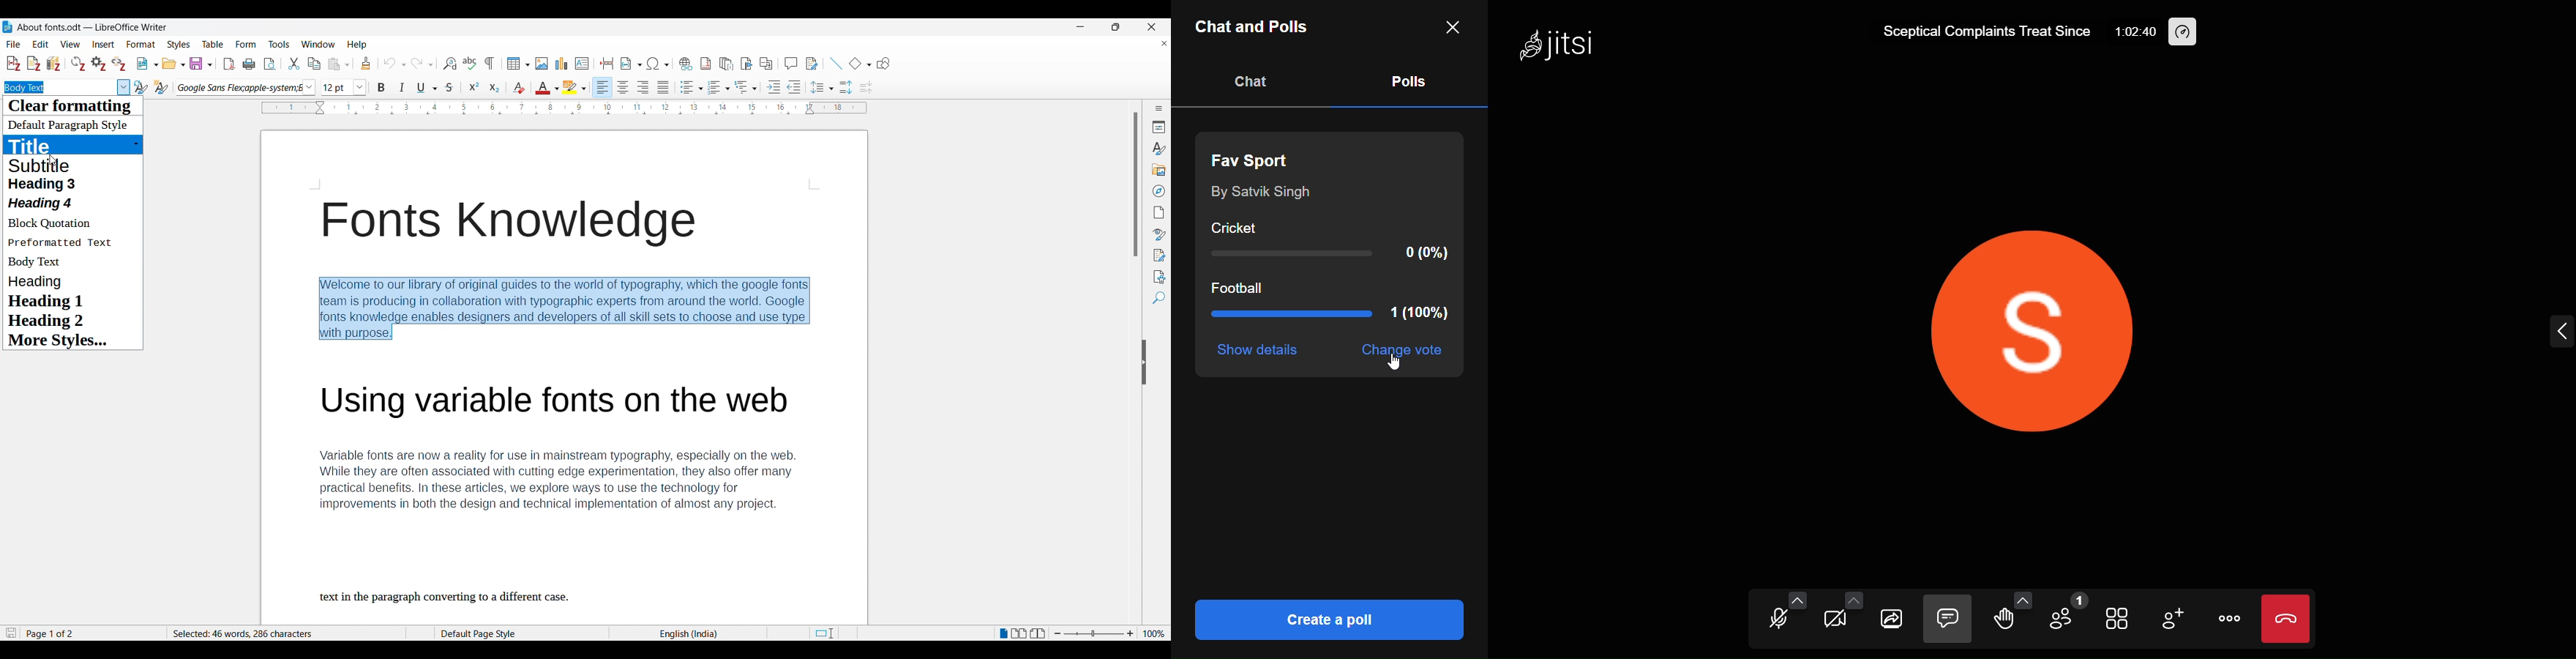  I want to click on create a poll, so click(1326, 619).